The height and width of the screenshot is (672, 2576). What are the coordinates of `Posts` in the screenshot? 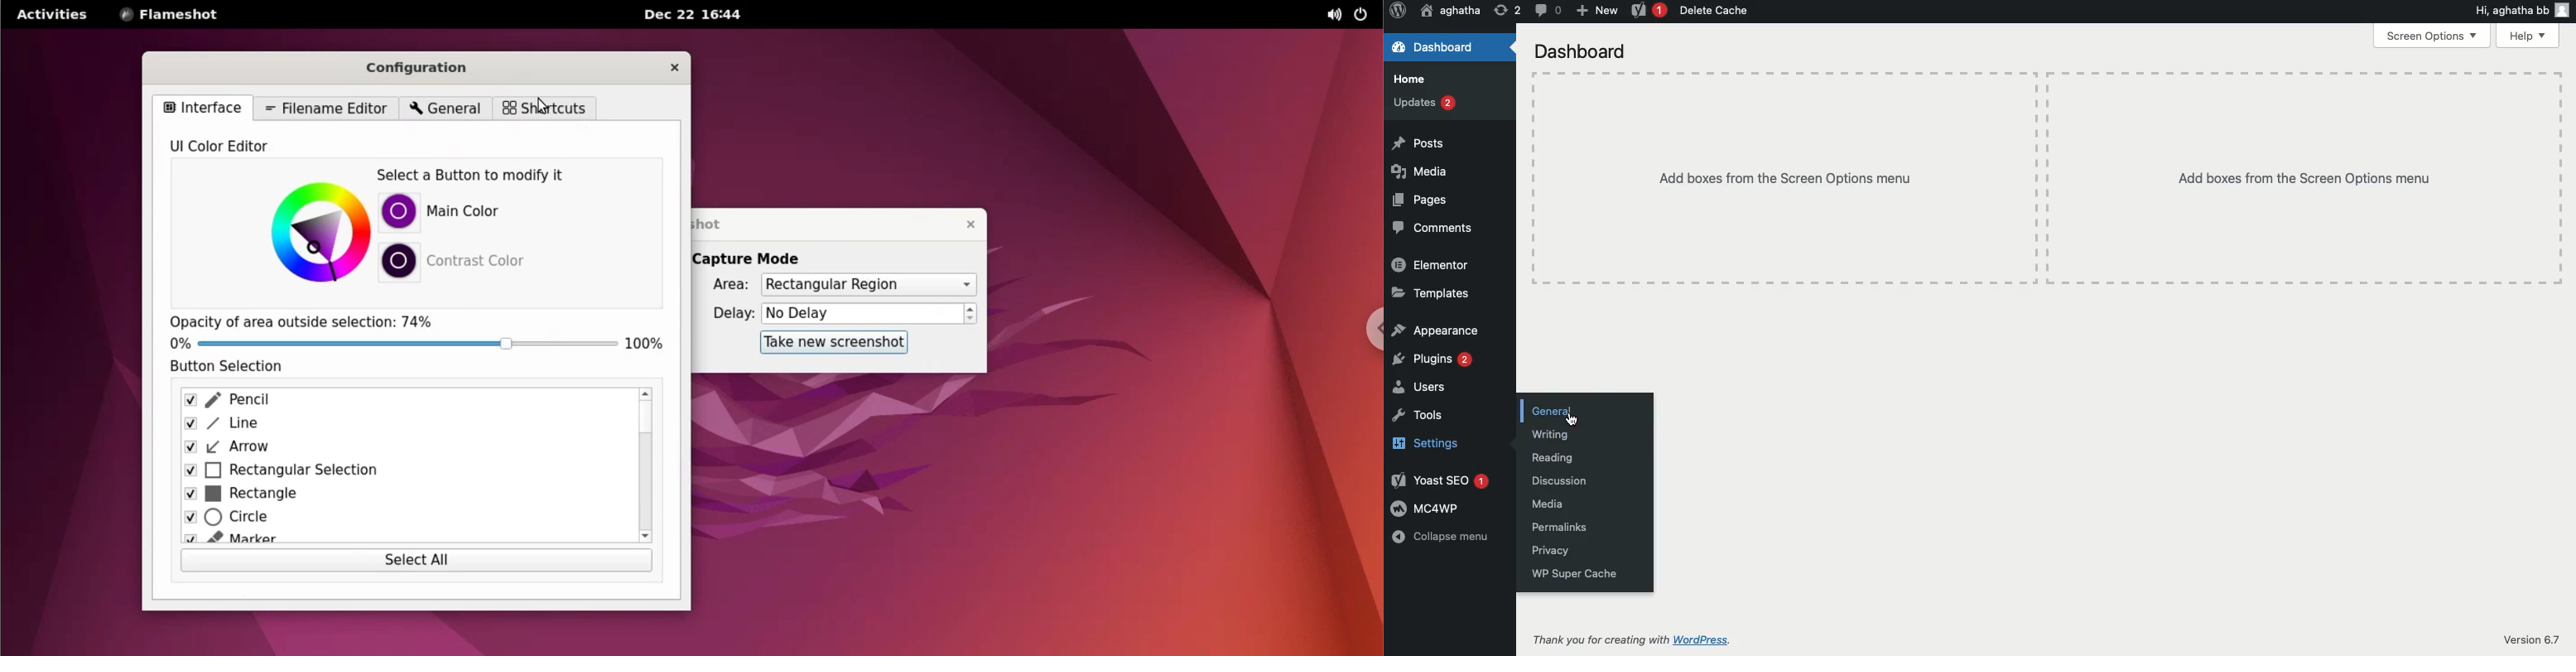 It's located at (1415, 143).